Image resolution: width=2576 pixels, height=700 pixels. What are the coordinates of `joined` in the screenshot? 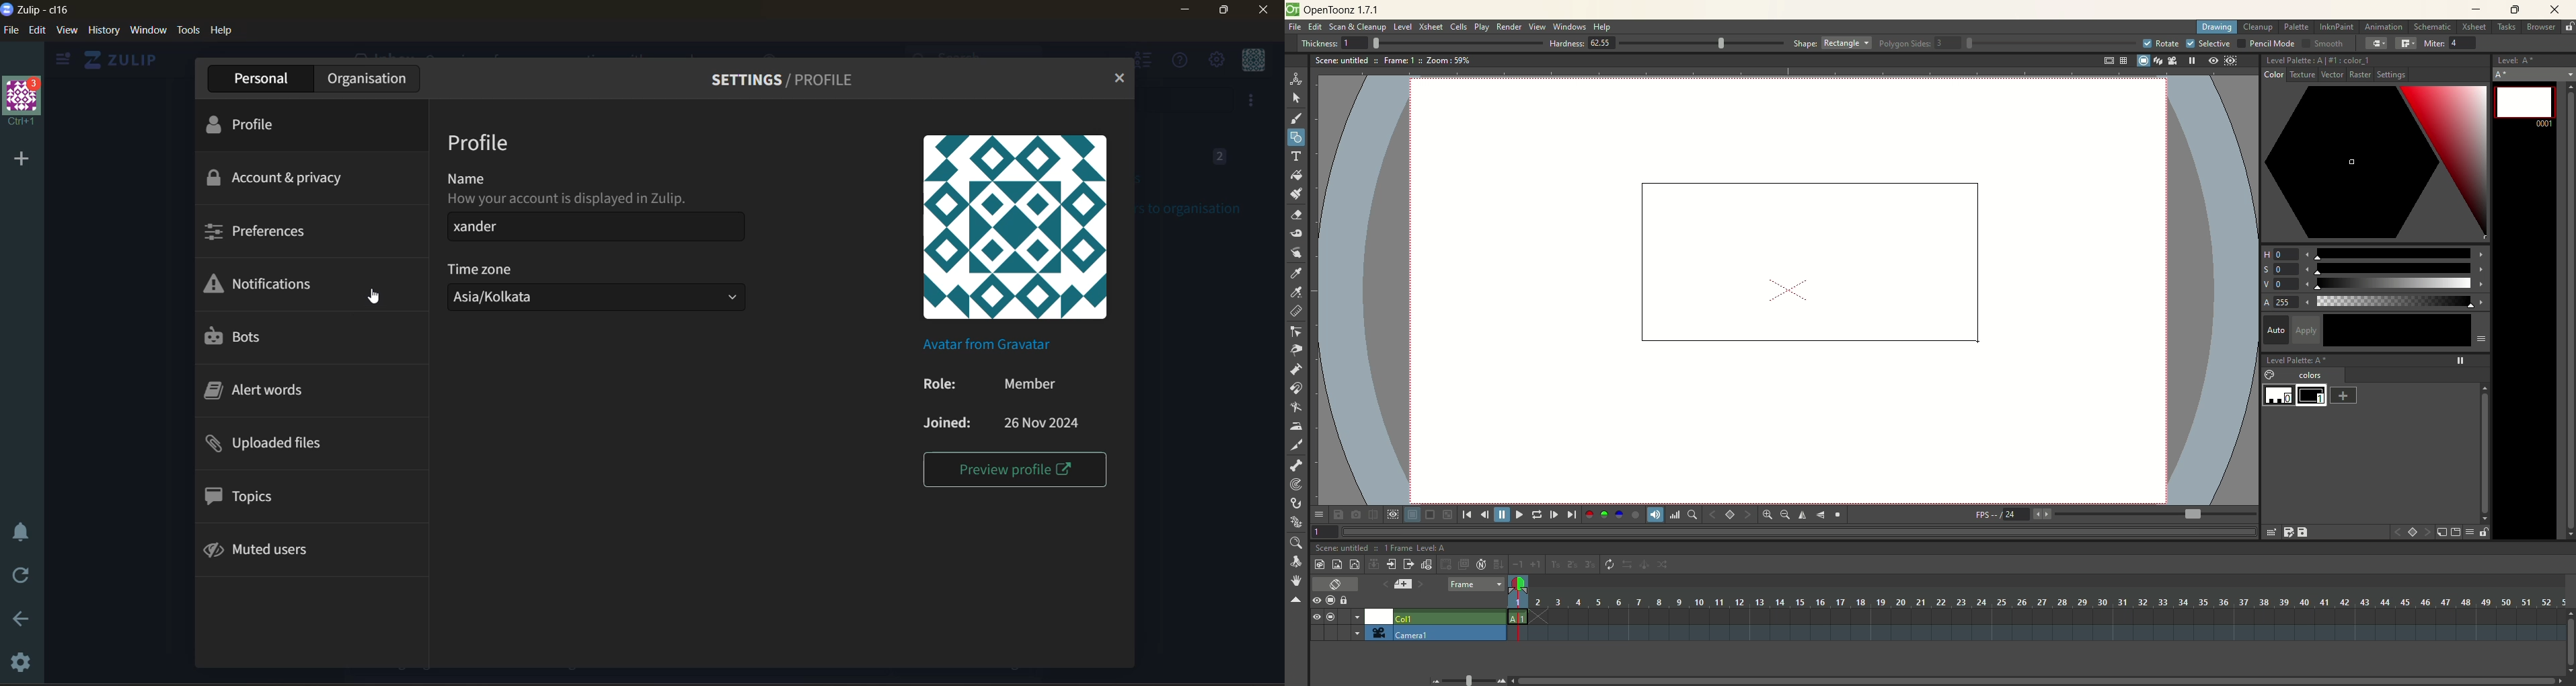 It's located at (1008, 426).